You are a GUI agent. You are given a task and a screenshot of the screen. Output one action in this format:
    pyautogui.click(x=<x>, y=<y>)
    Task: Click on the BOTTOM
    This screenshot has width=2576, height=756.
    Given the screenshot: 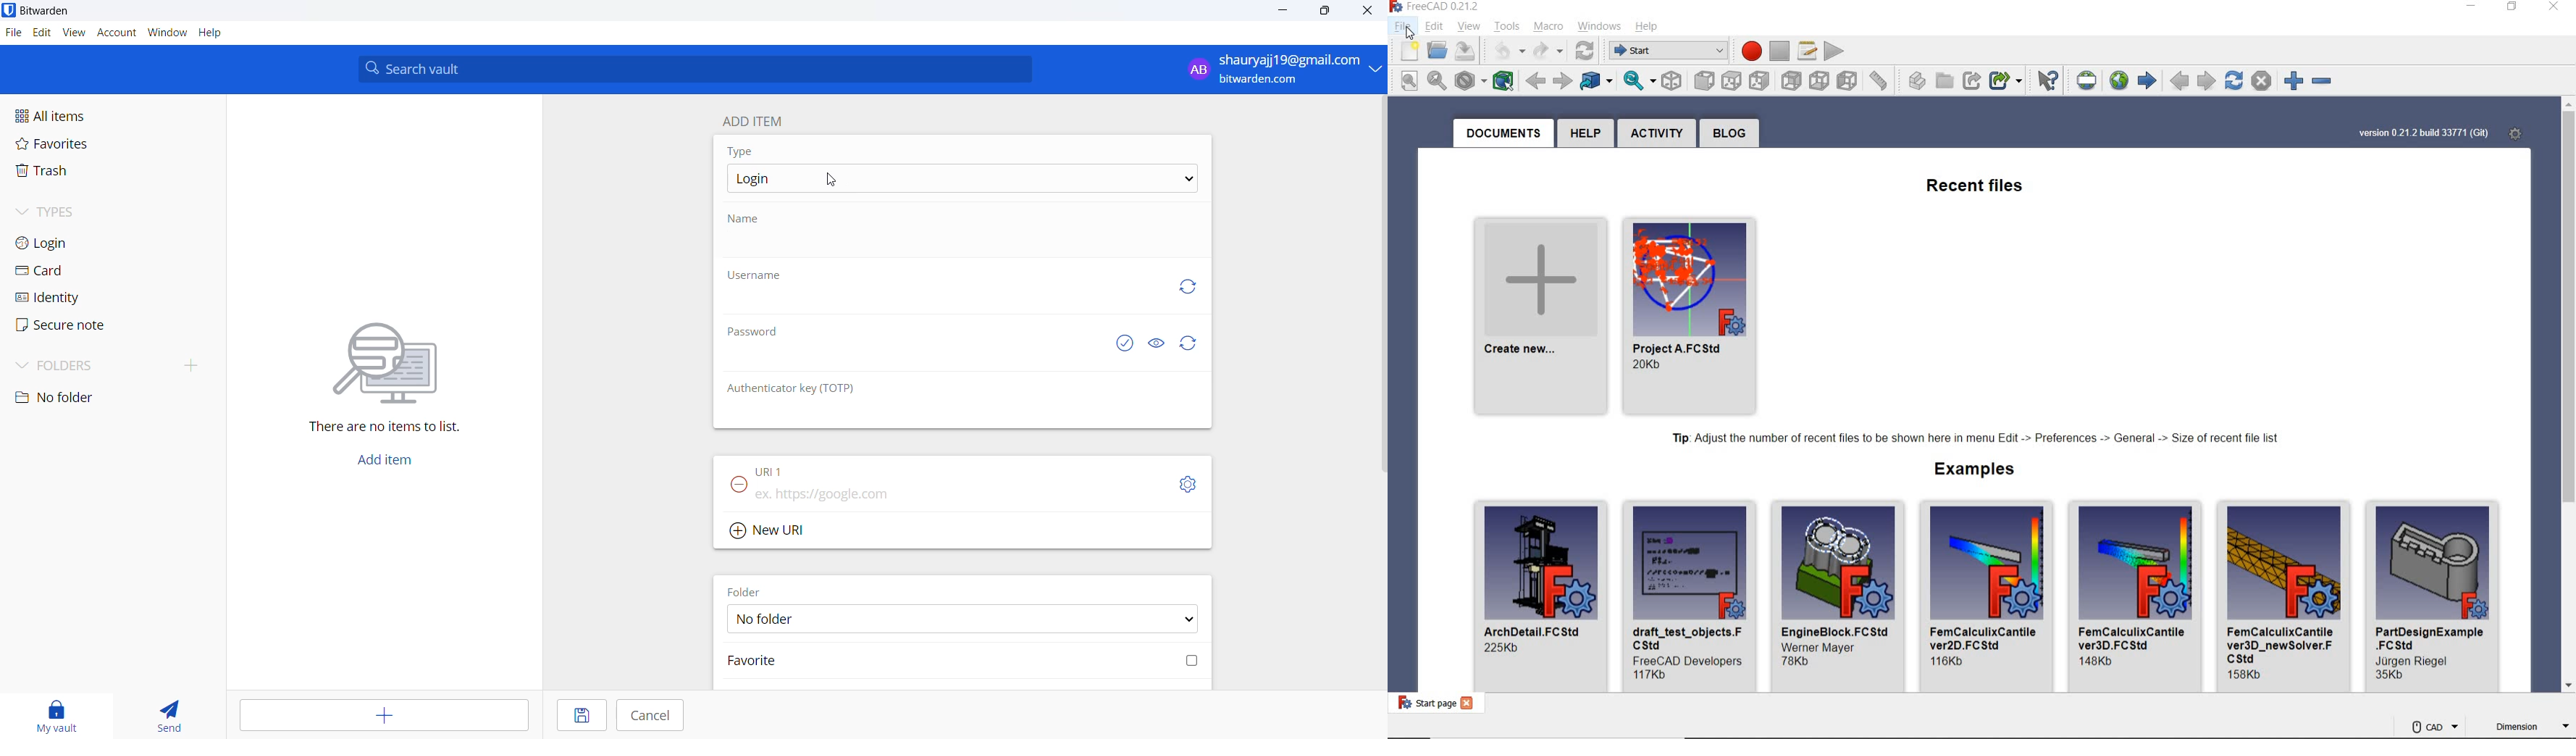 What is the action you would take?
    pyautogui.click(x=1818, y=80)
    